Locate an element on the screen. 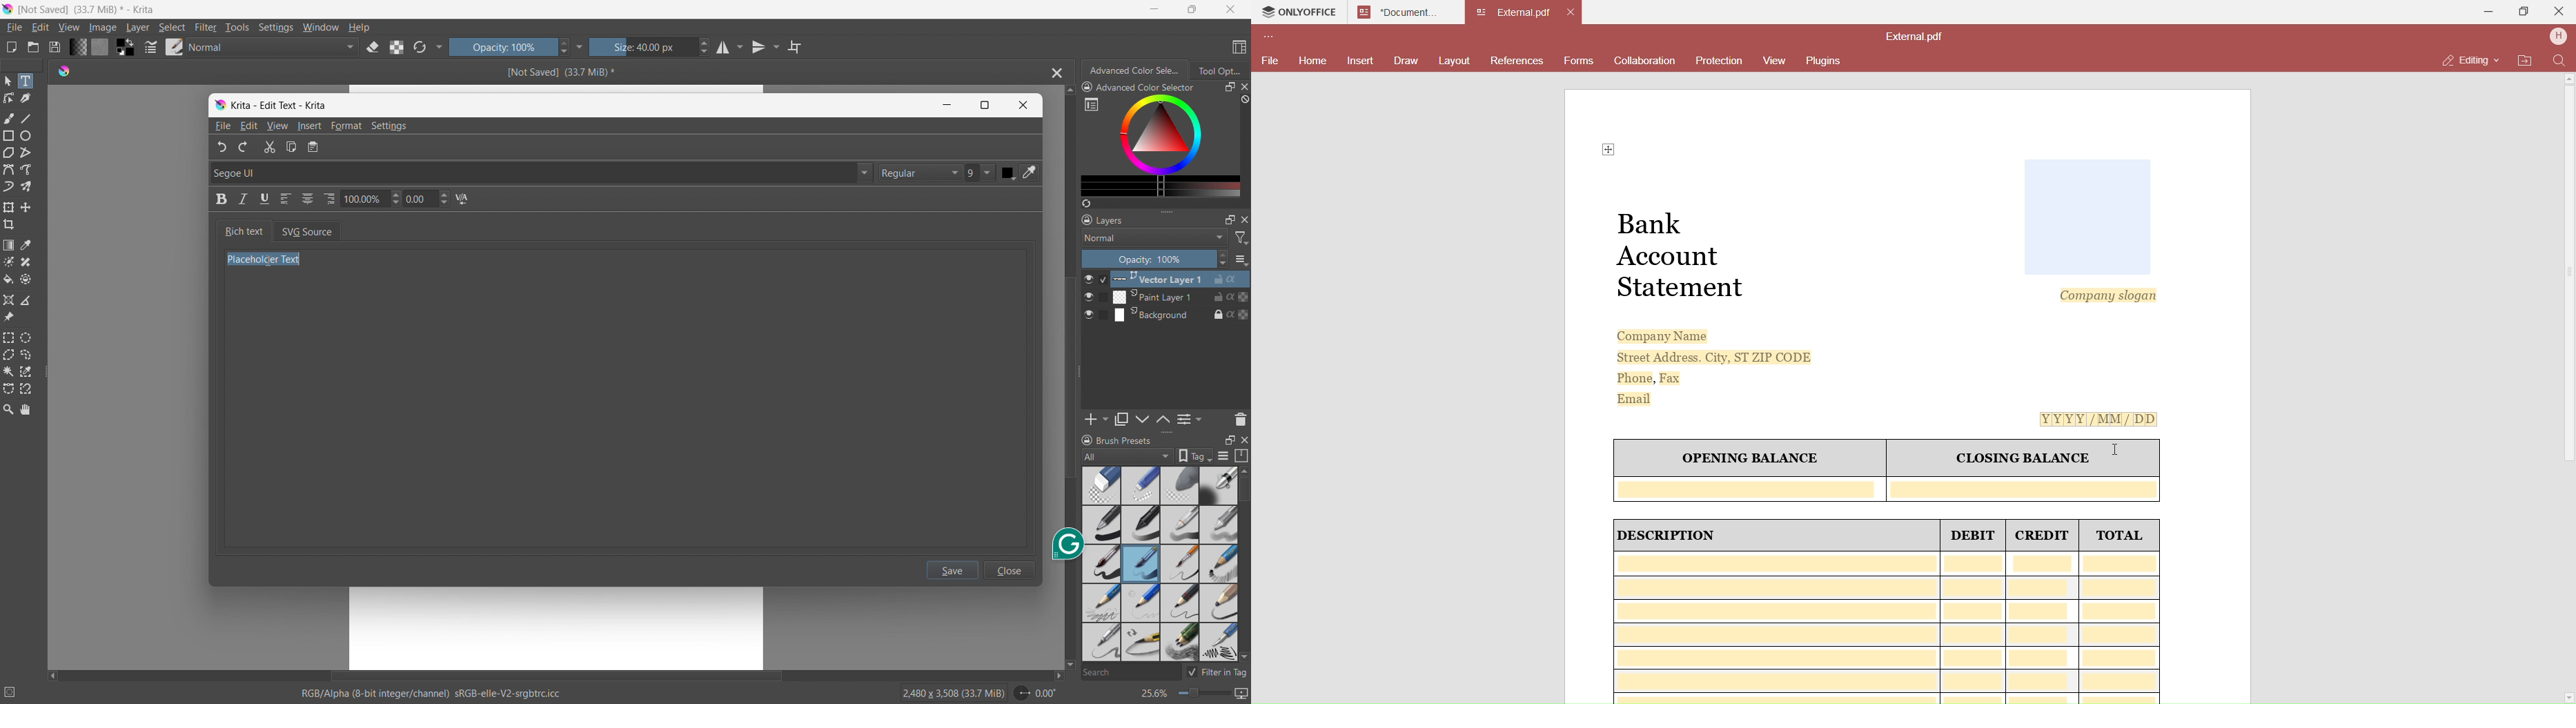 Image resolution: width=2576 pixels, height=728 pixels. filter in tag is located at coordinates (1217, 670).